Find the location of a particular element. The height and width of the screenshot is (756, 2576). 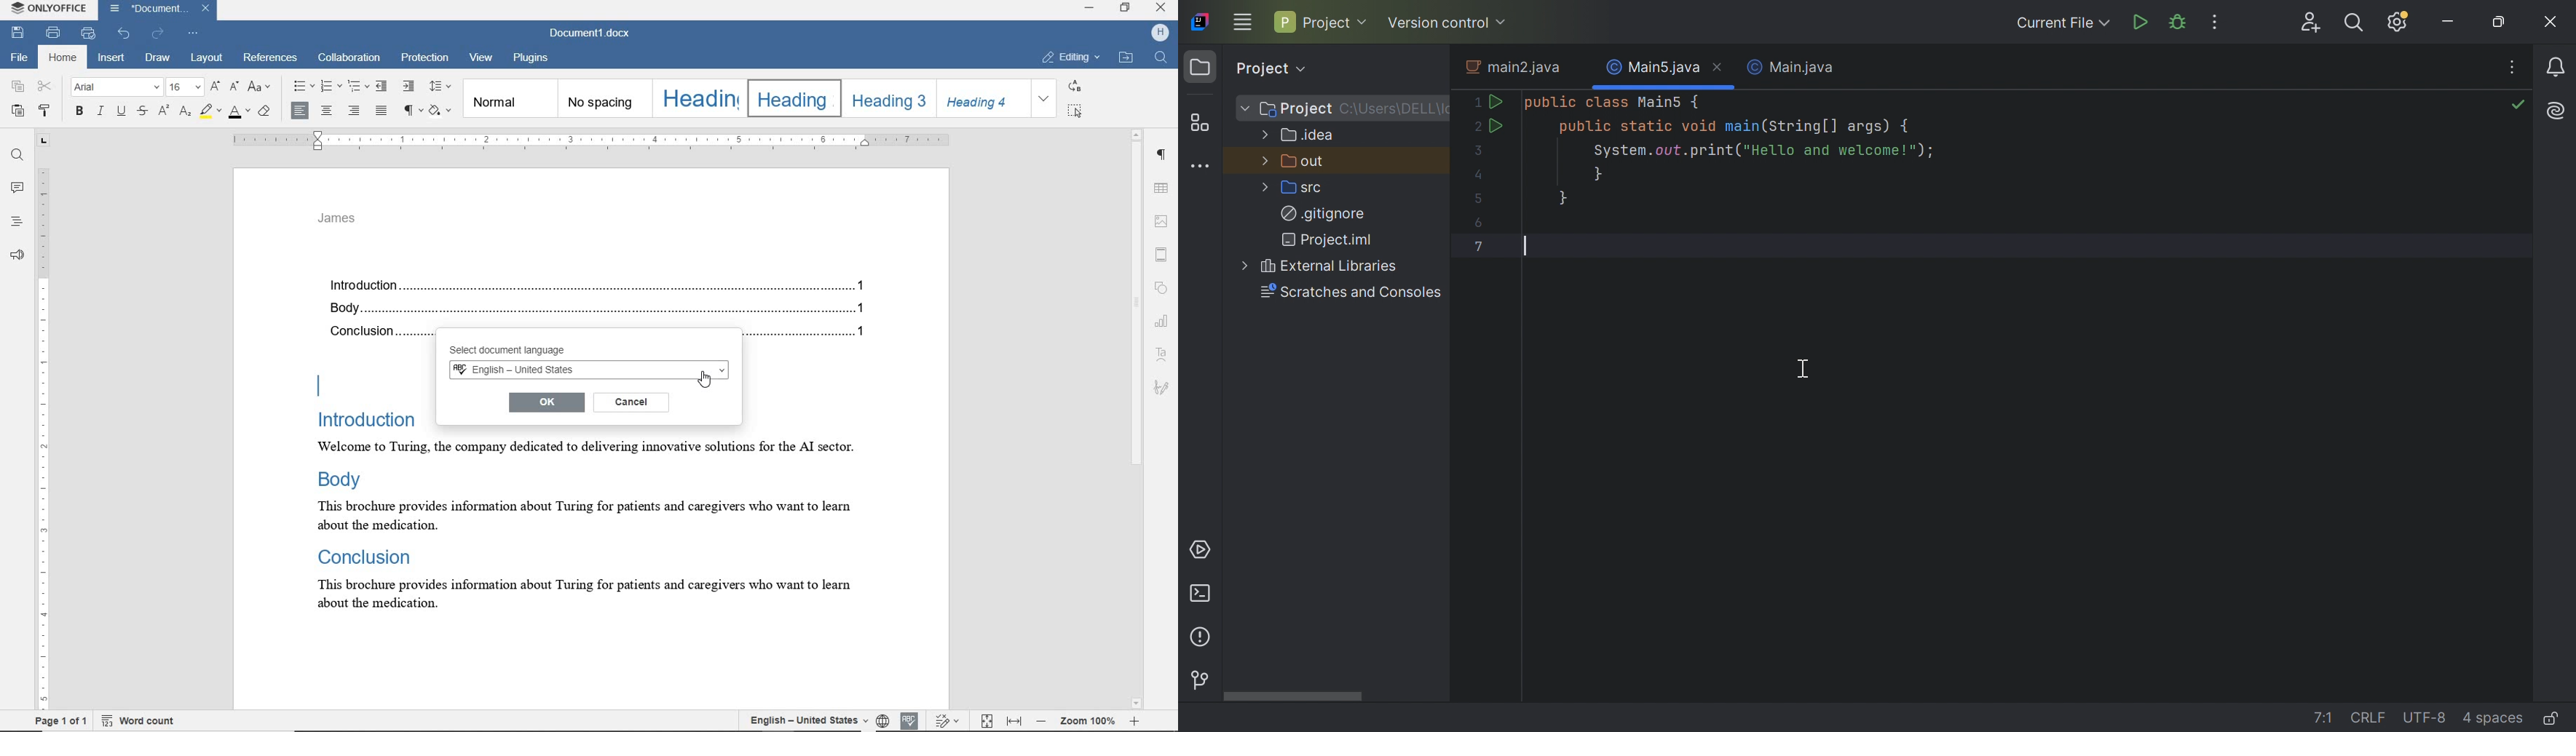

protection is located at coordinates (425, 60).